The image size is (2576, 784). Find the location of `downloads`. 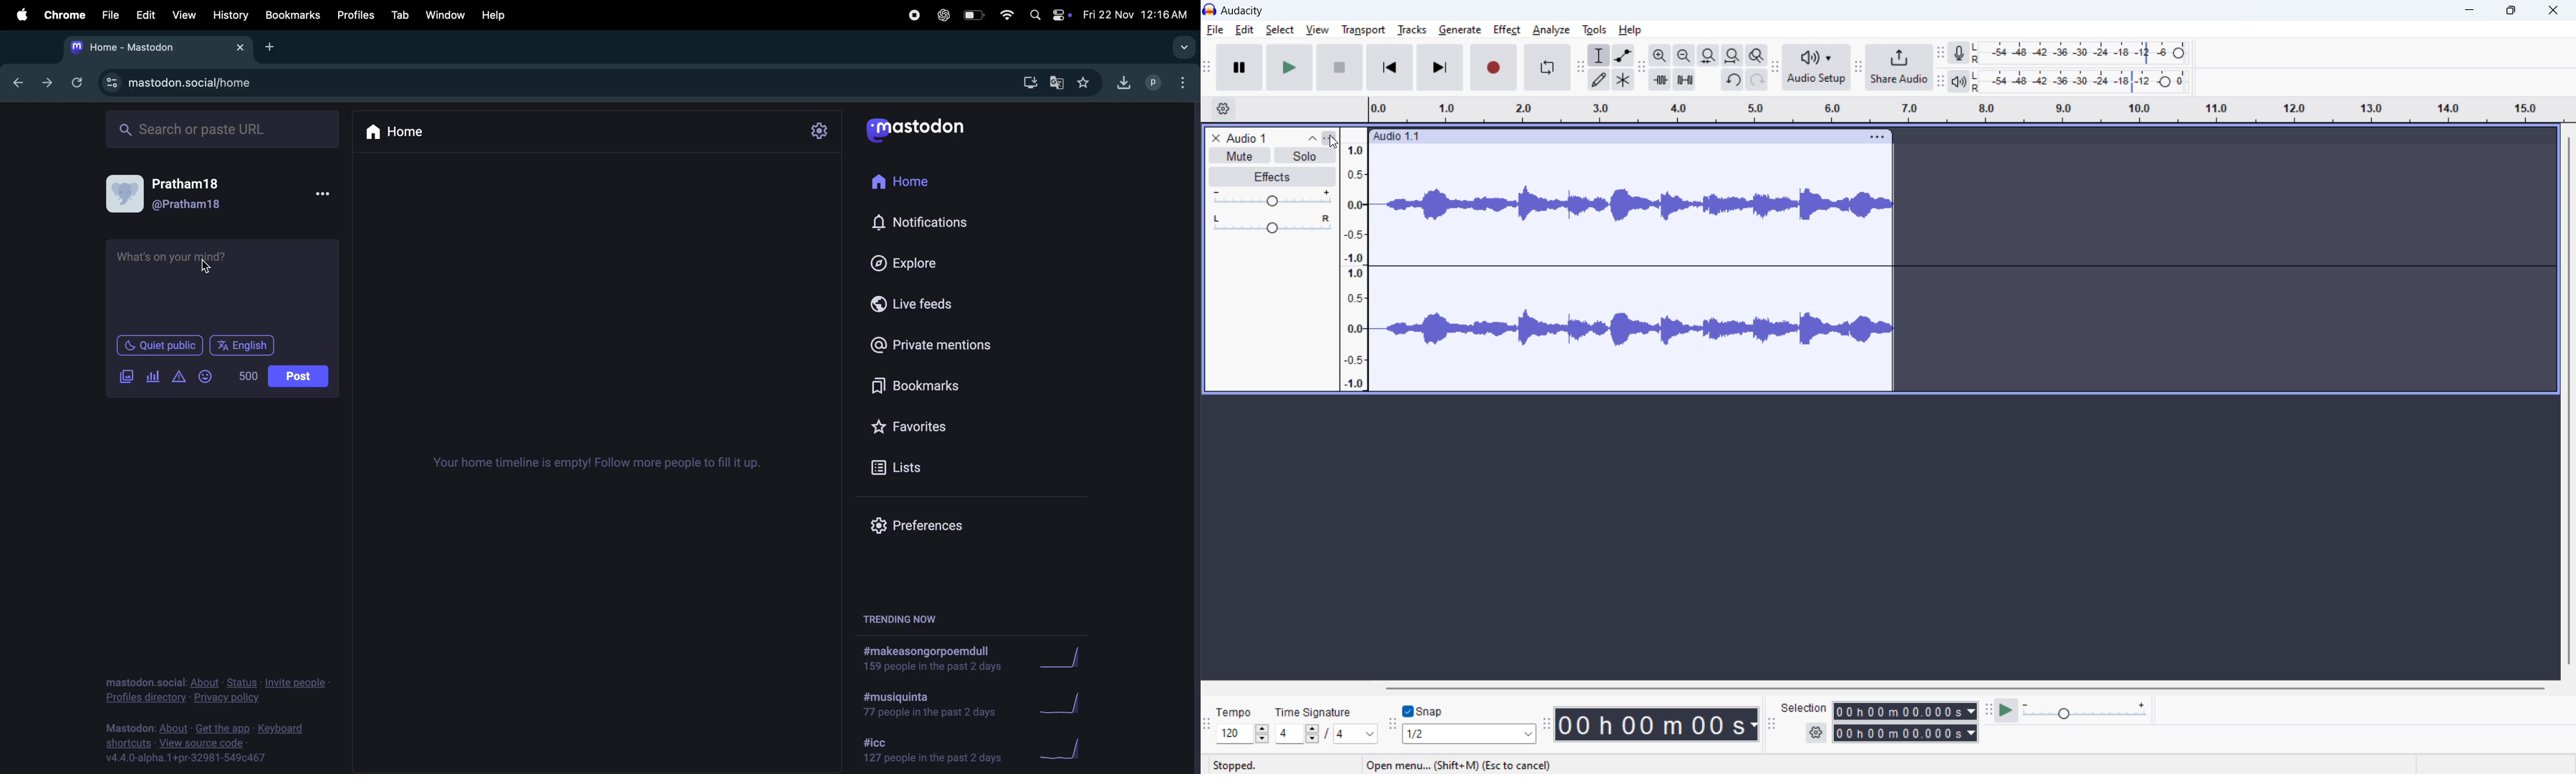

downloads is located at coordinates (1027, 83).